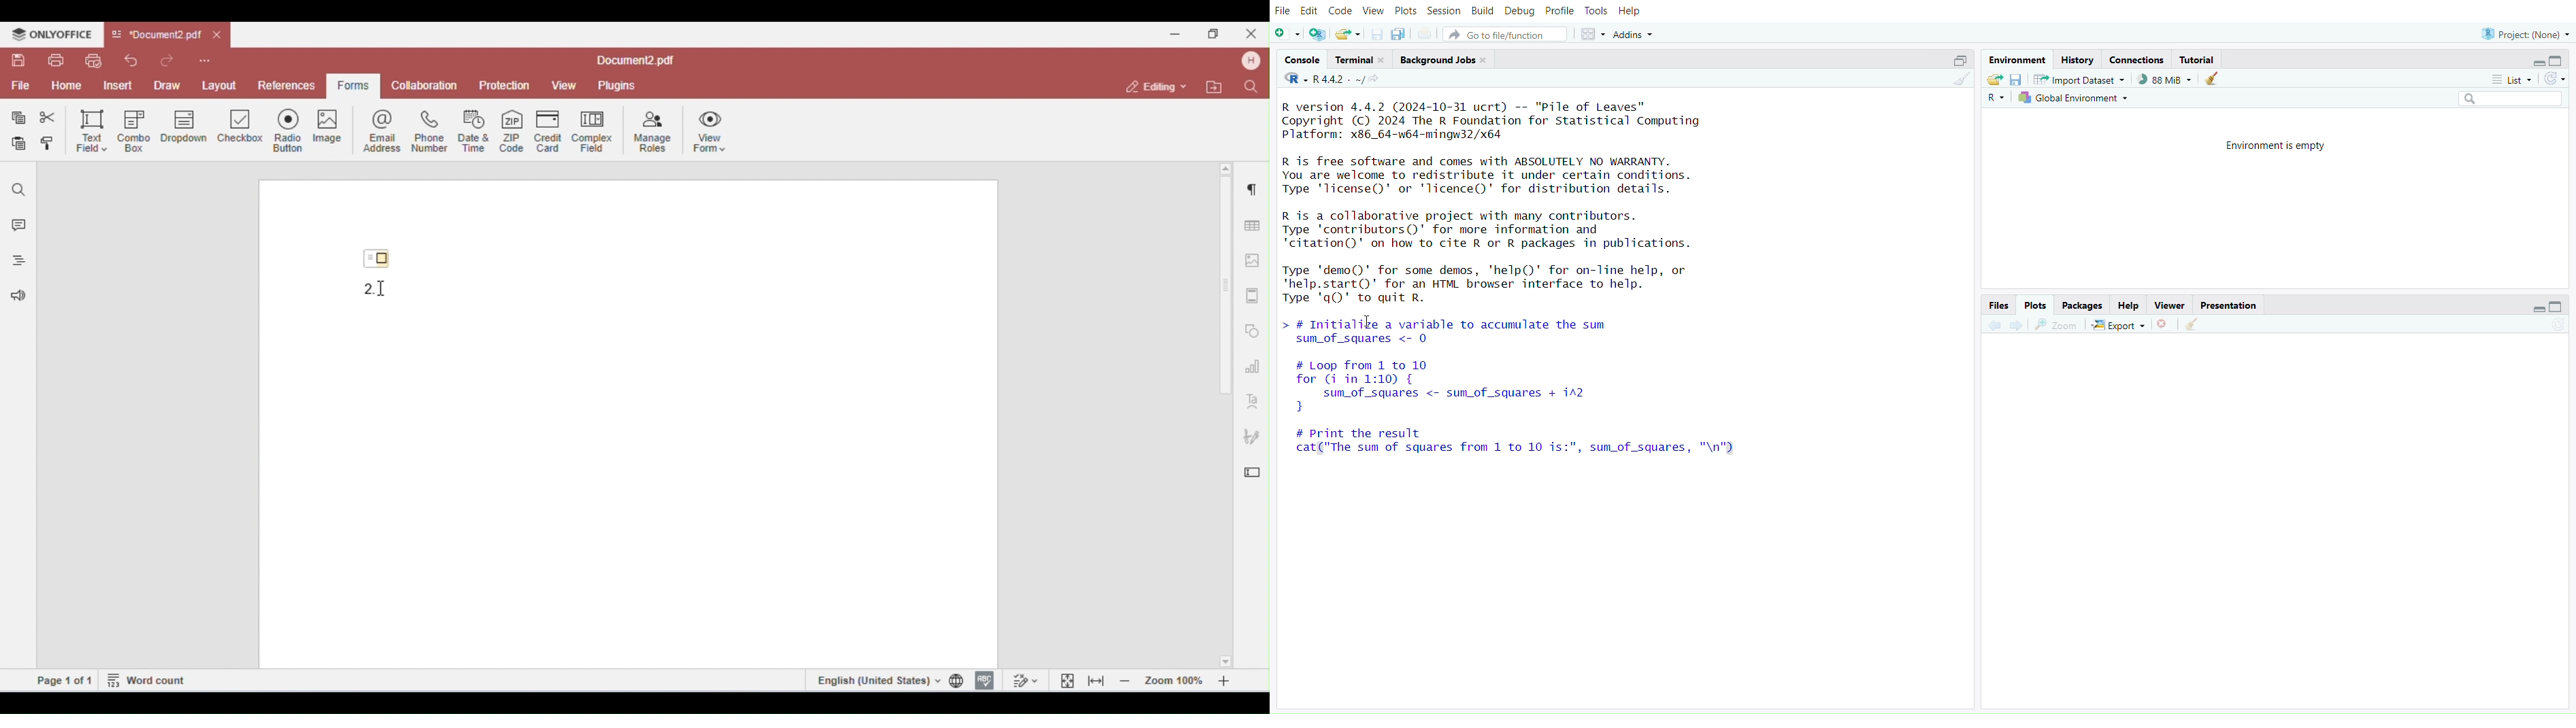 The width and height of the screenshot is (2576, 728). Describe the element at coordinates (2268, 147) in the screenshot. I see `environment is empty` at that location.